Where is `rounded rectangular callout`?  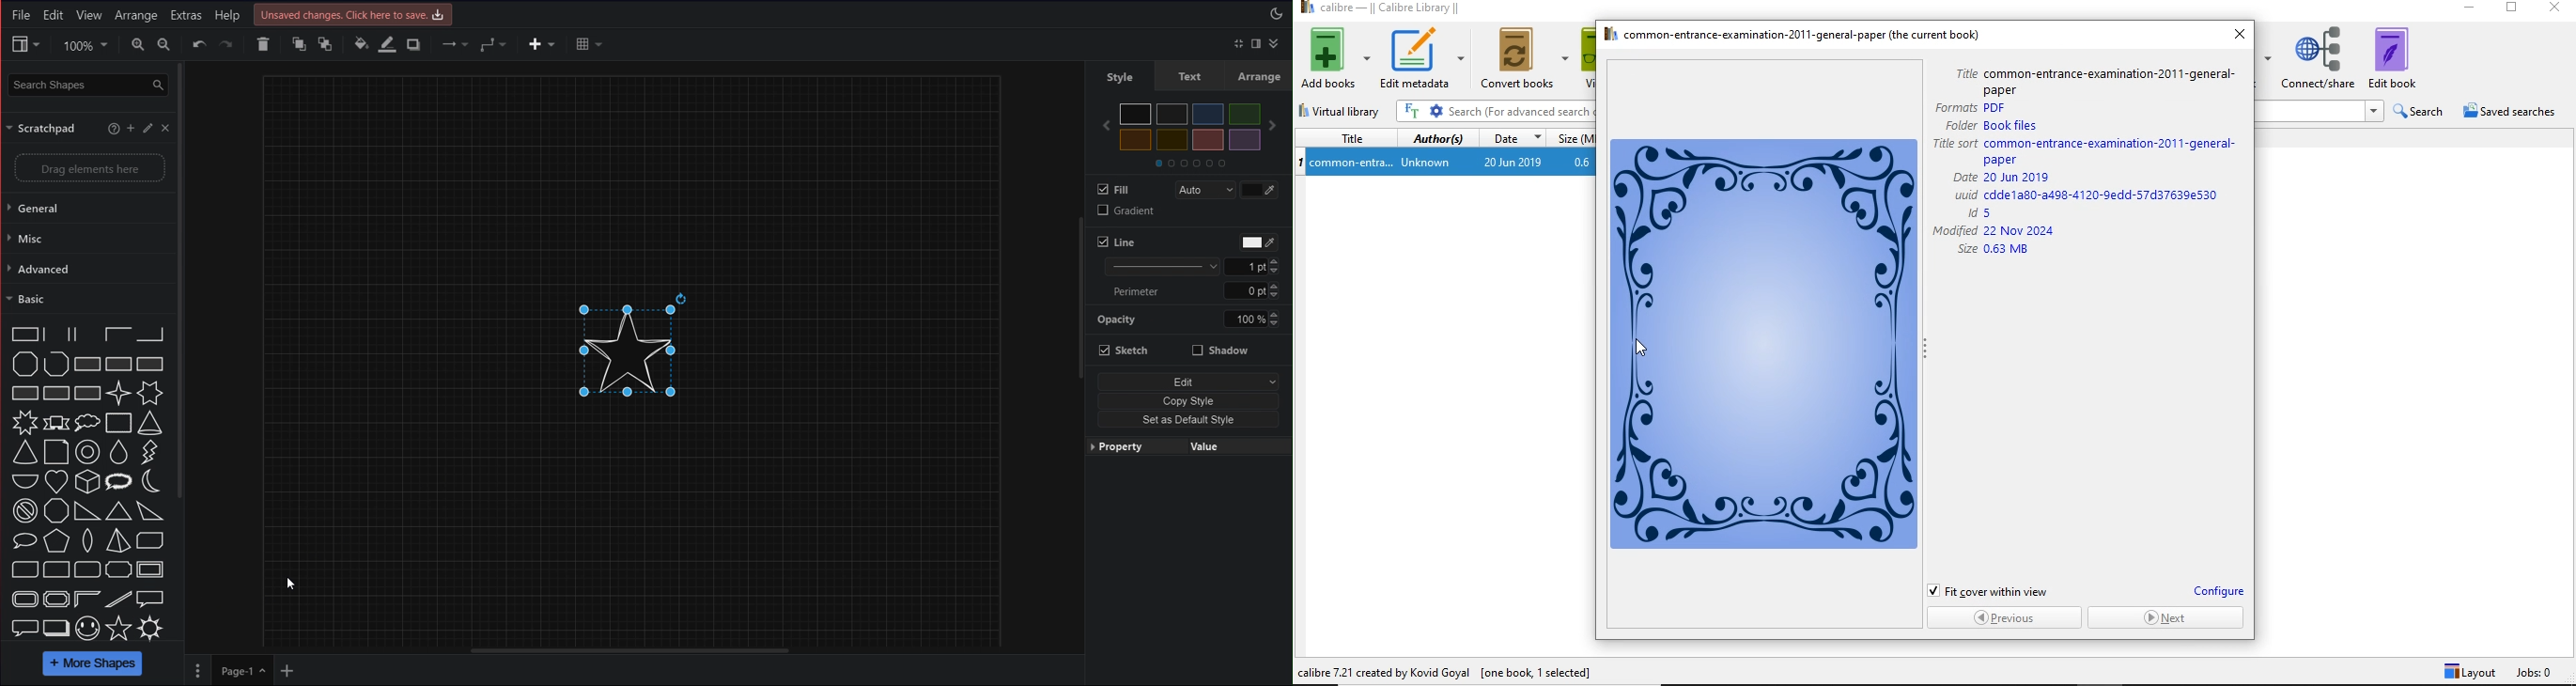
rounded rectangular callout is located at coordinates (24, 626).